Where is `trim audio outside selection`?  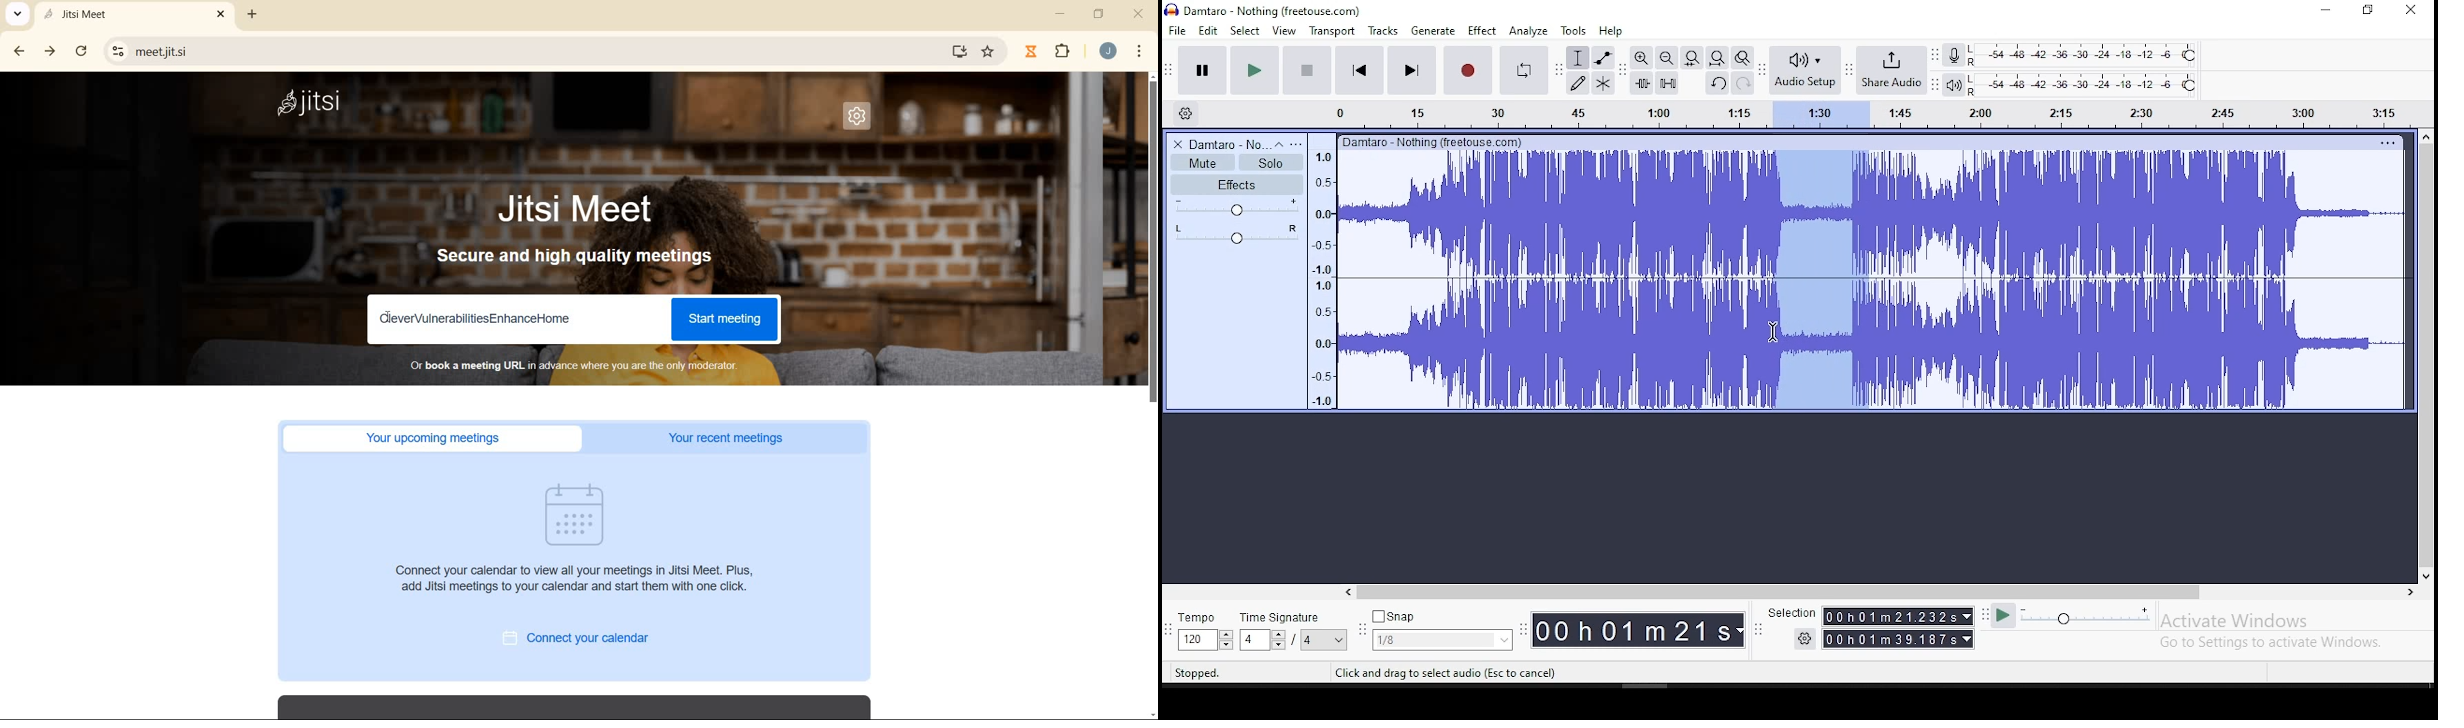 trim audio outside selection is located at coordinates (1643, 83).